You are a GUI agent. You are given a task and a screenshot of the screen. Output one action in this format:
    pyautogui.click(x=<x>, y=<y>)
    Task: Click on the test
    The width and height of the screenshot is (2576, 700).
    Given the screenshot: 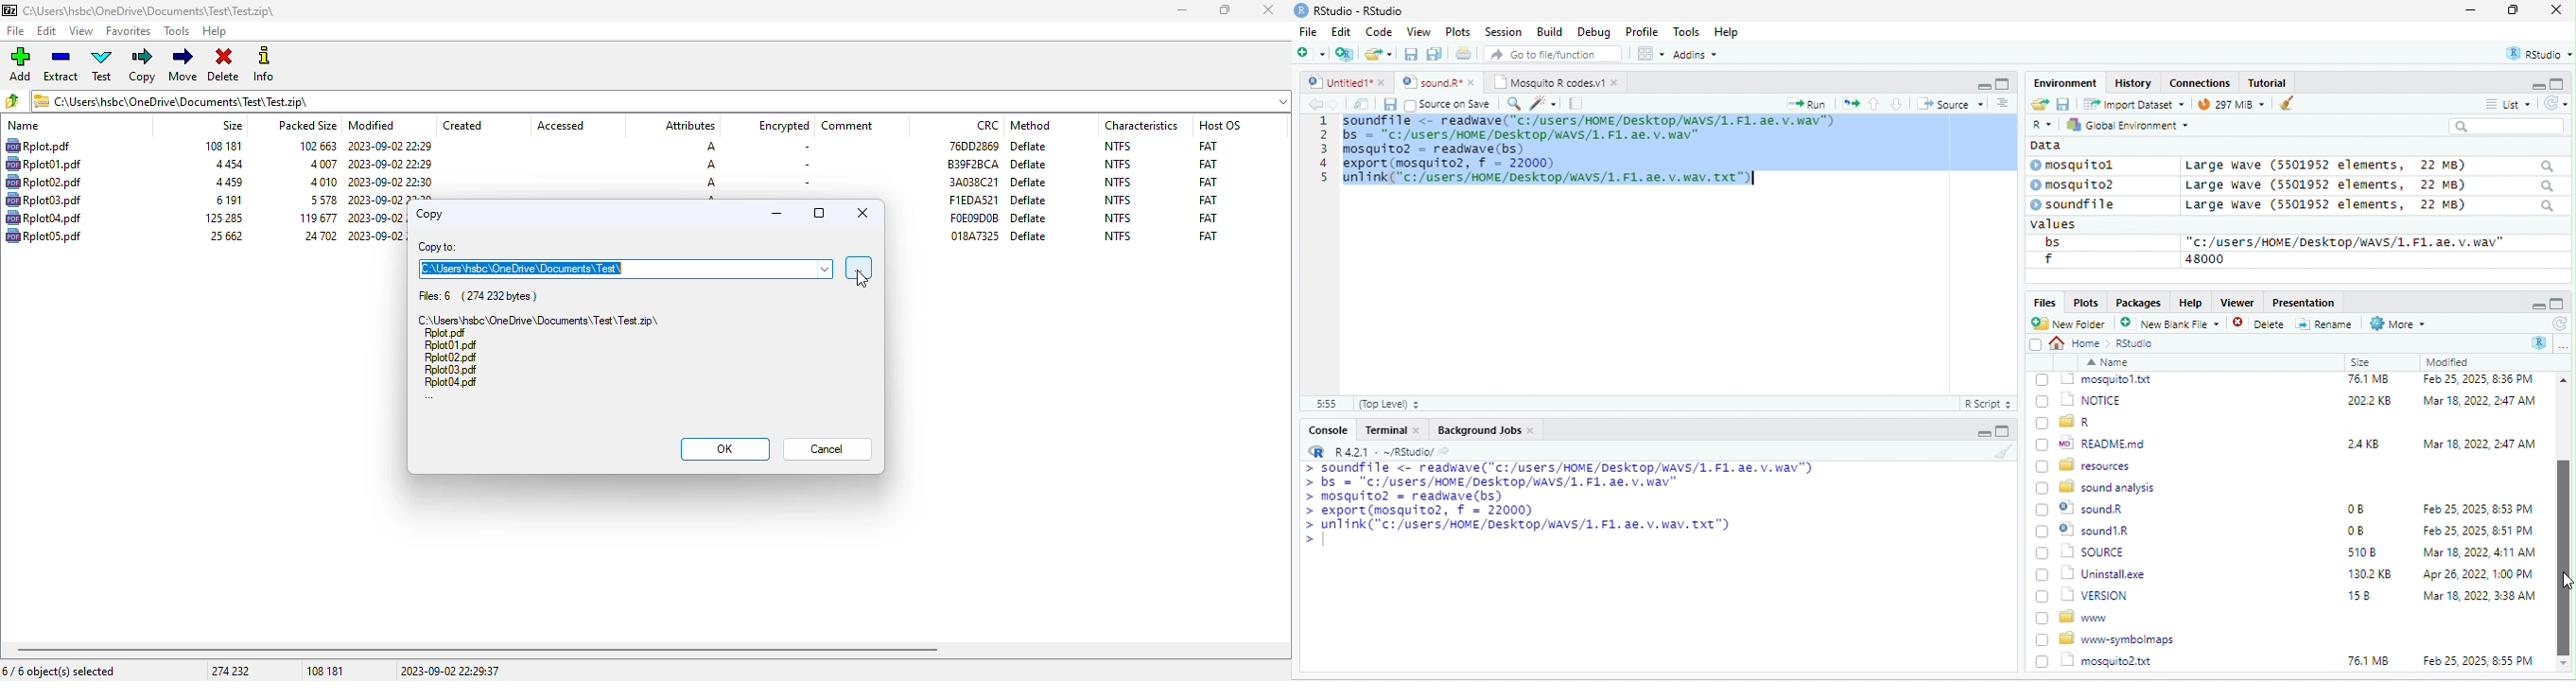 What is the action you would take?
    pyautogui.click(x=103, y=65)
    